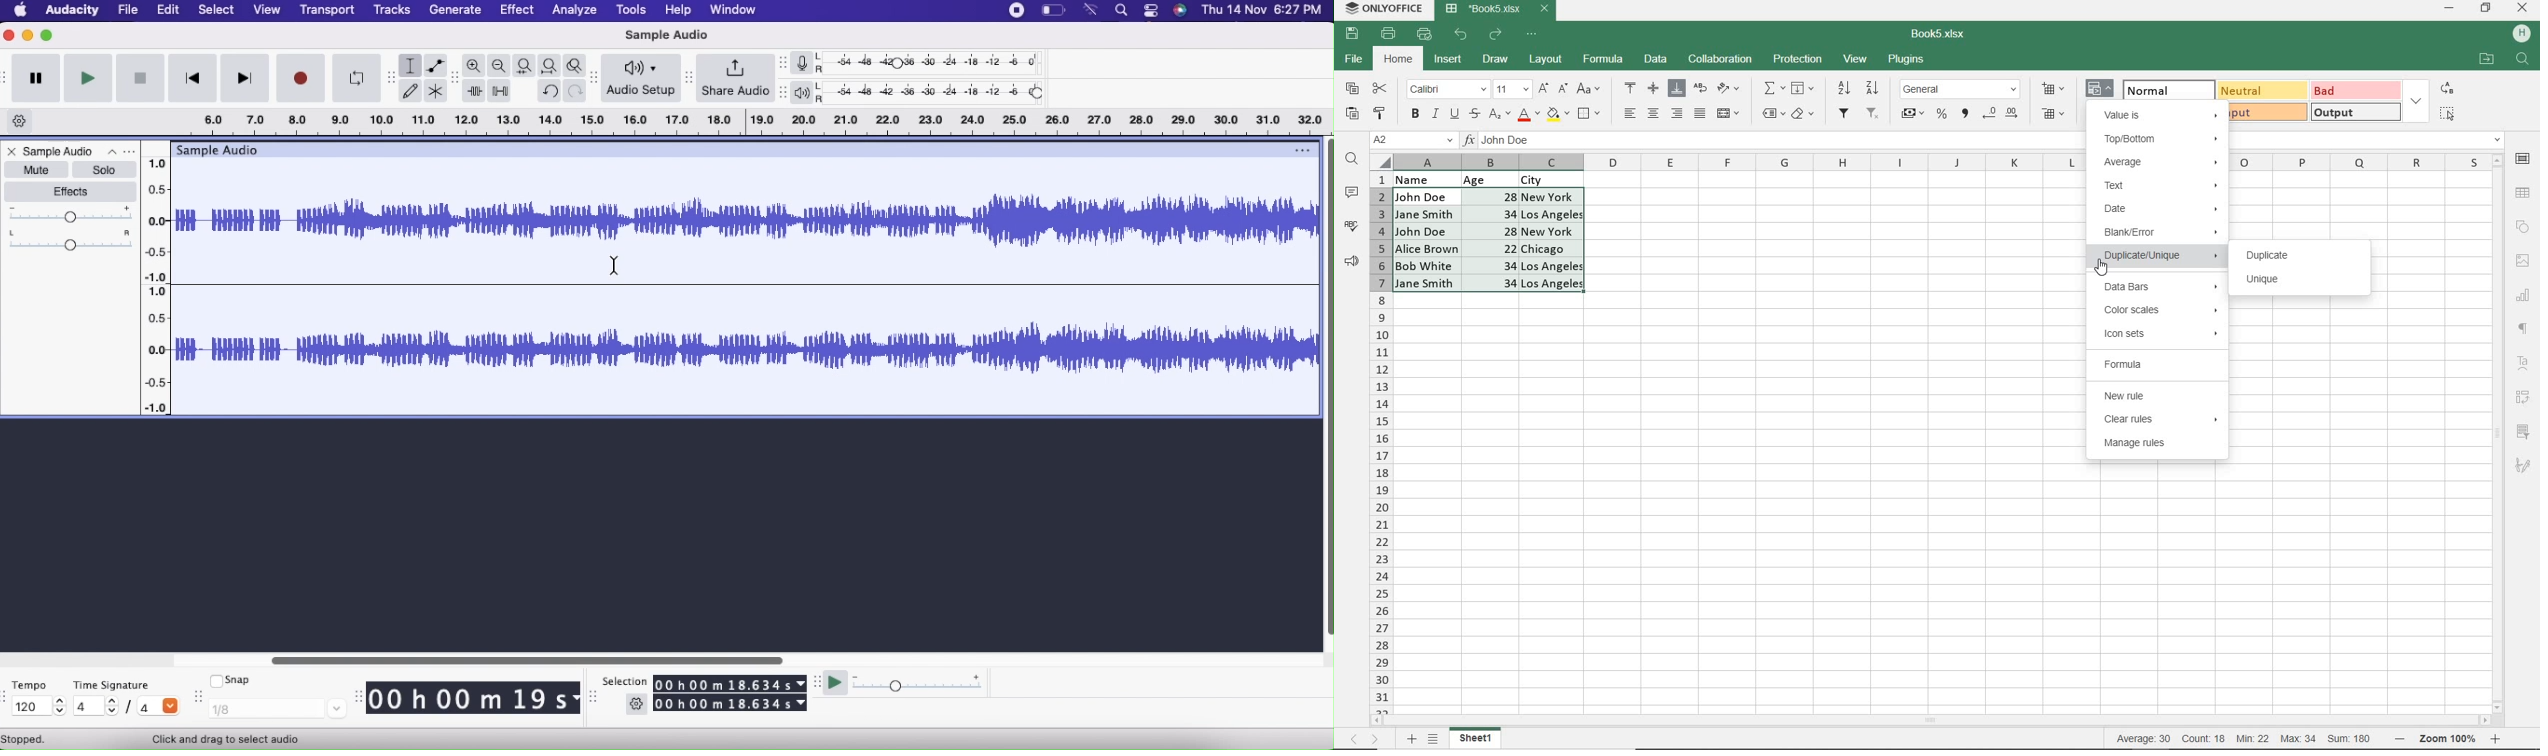 The width and height of the screenshot is (2548, 756). Describe the element at coordinates (1729, 114) in the screenshot. I see `MERGE & CENTER` at that location.